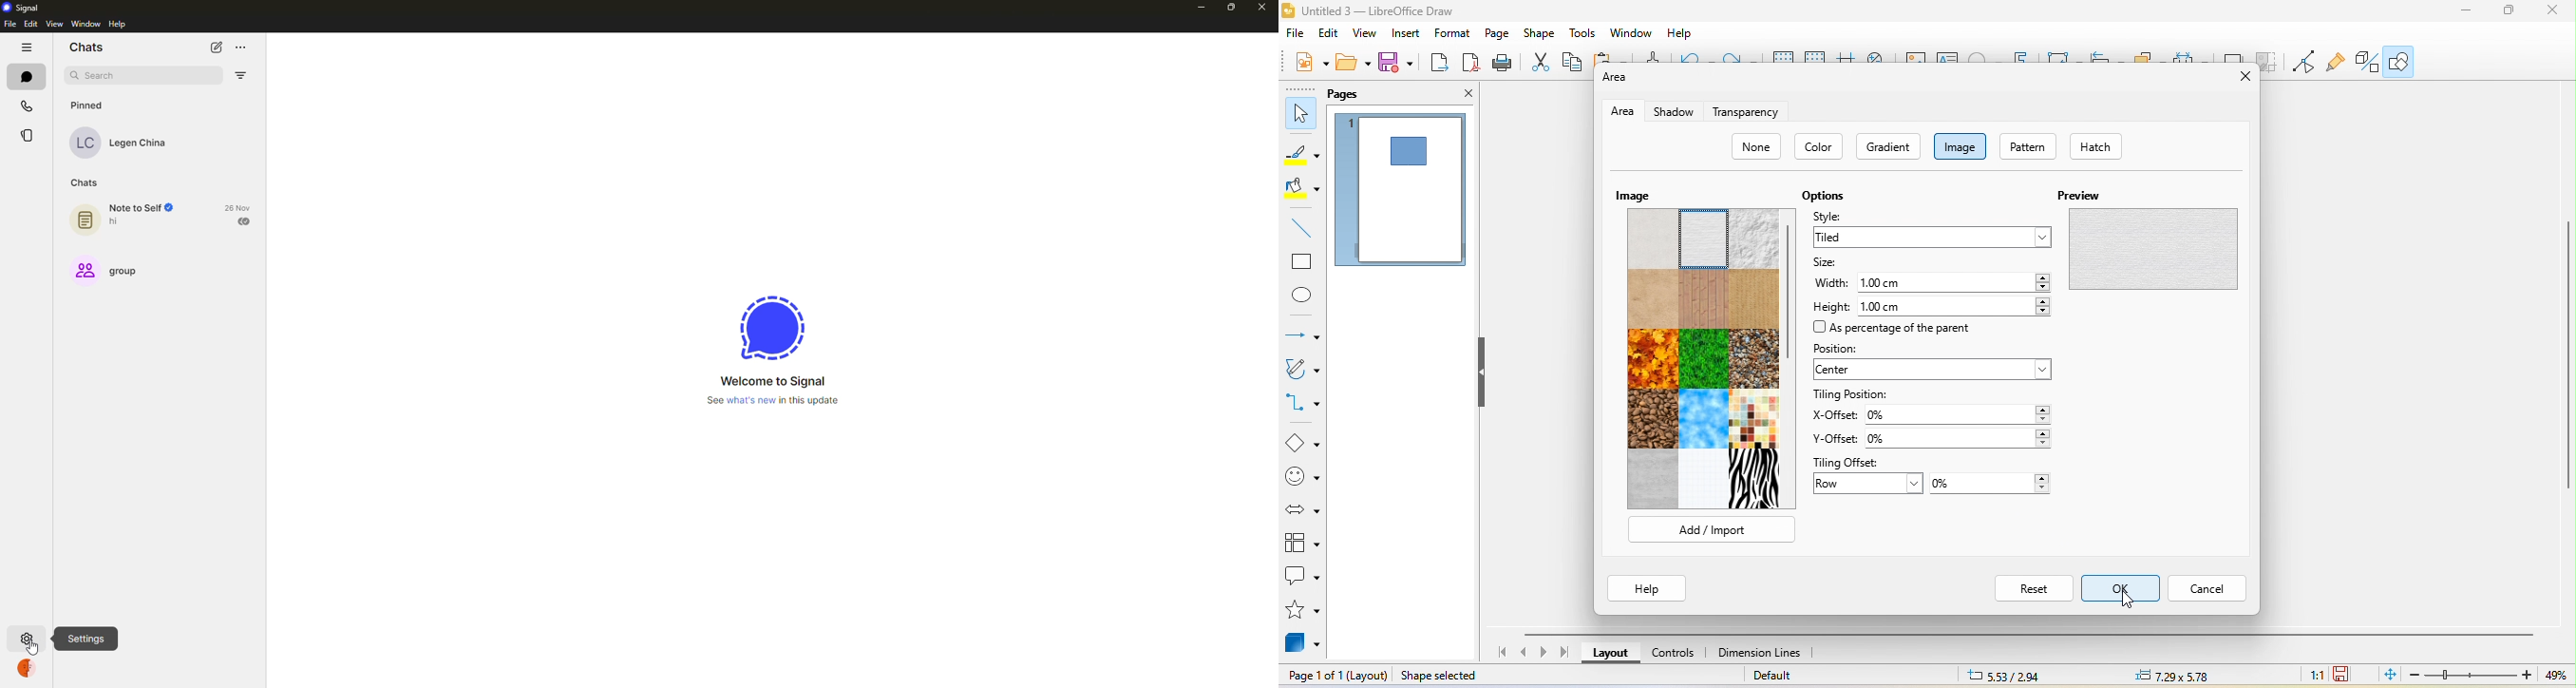 The width and height of the screenshot is (2576, 700). What do you see at coordinates (2405, 63) in the screenshot?
I see `show draw function` at bounding box center [2405, 63].